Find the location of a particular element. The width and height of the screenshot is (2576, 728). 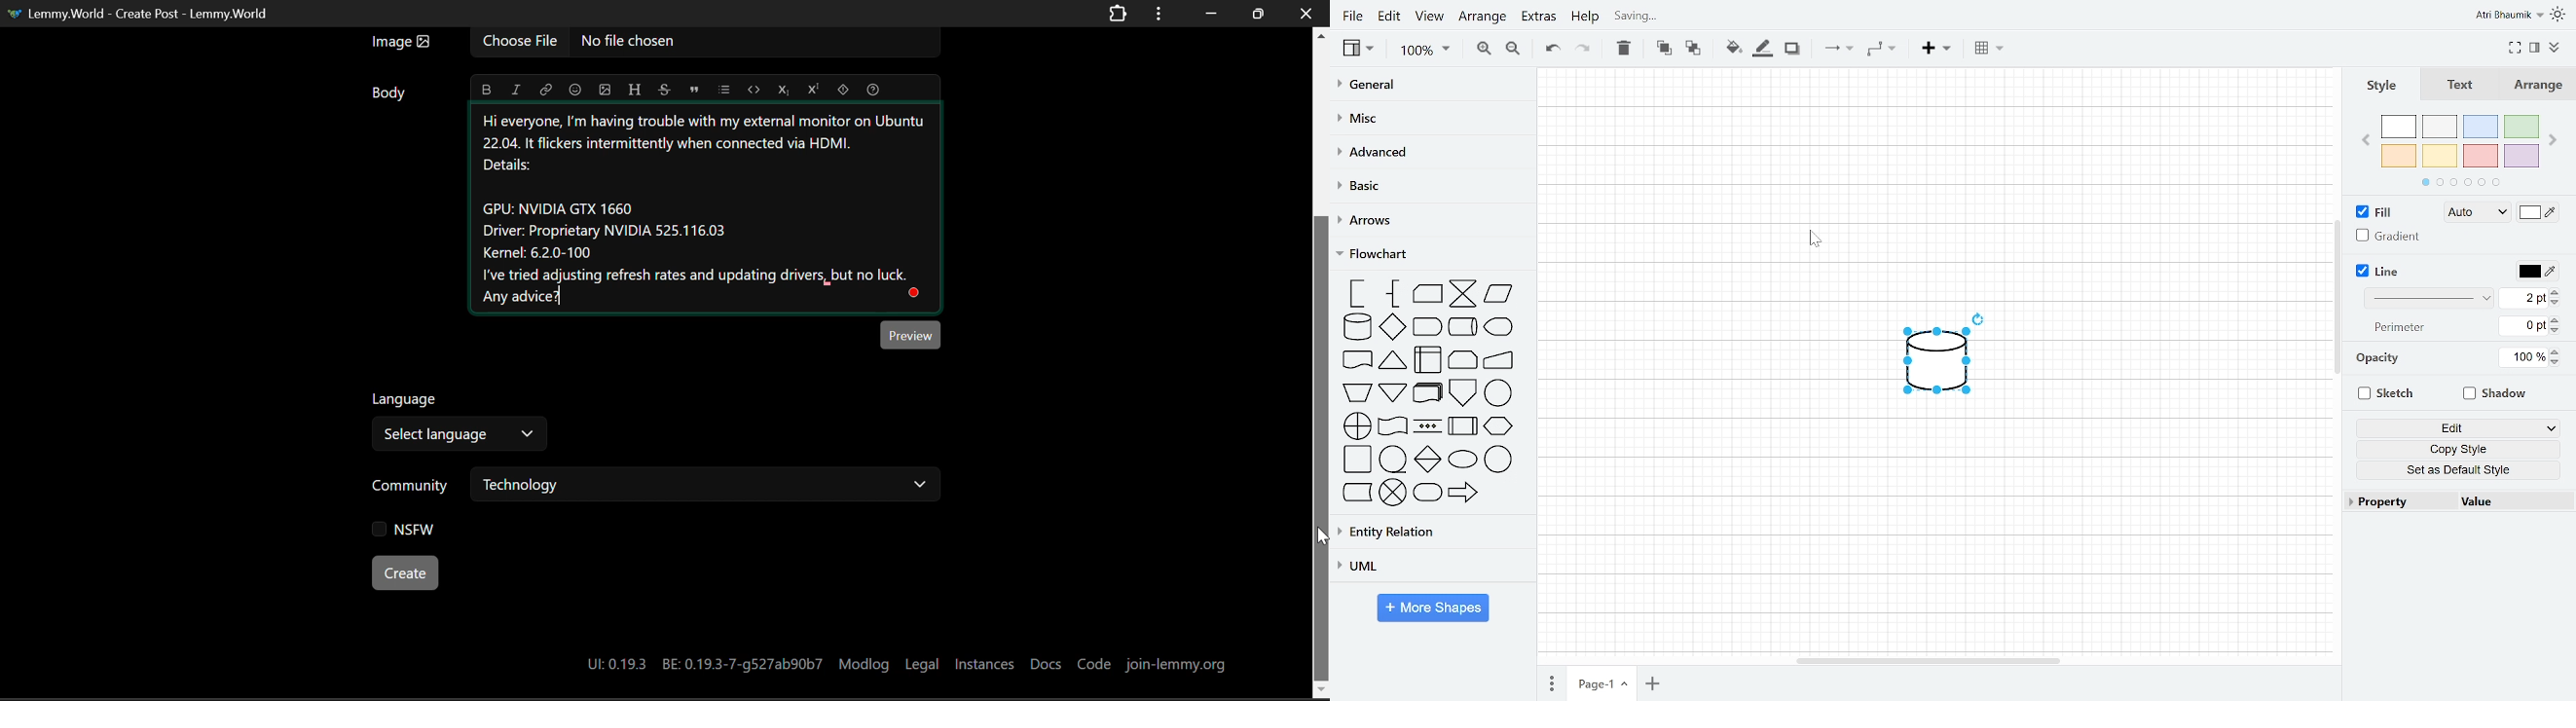

Shadow is located at coordinates (2493, 394).